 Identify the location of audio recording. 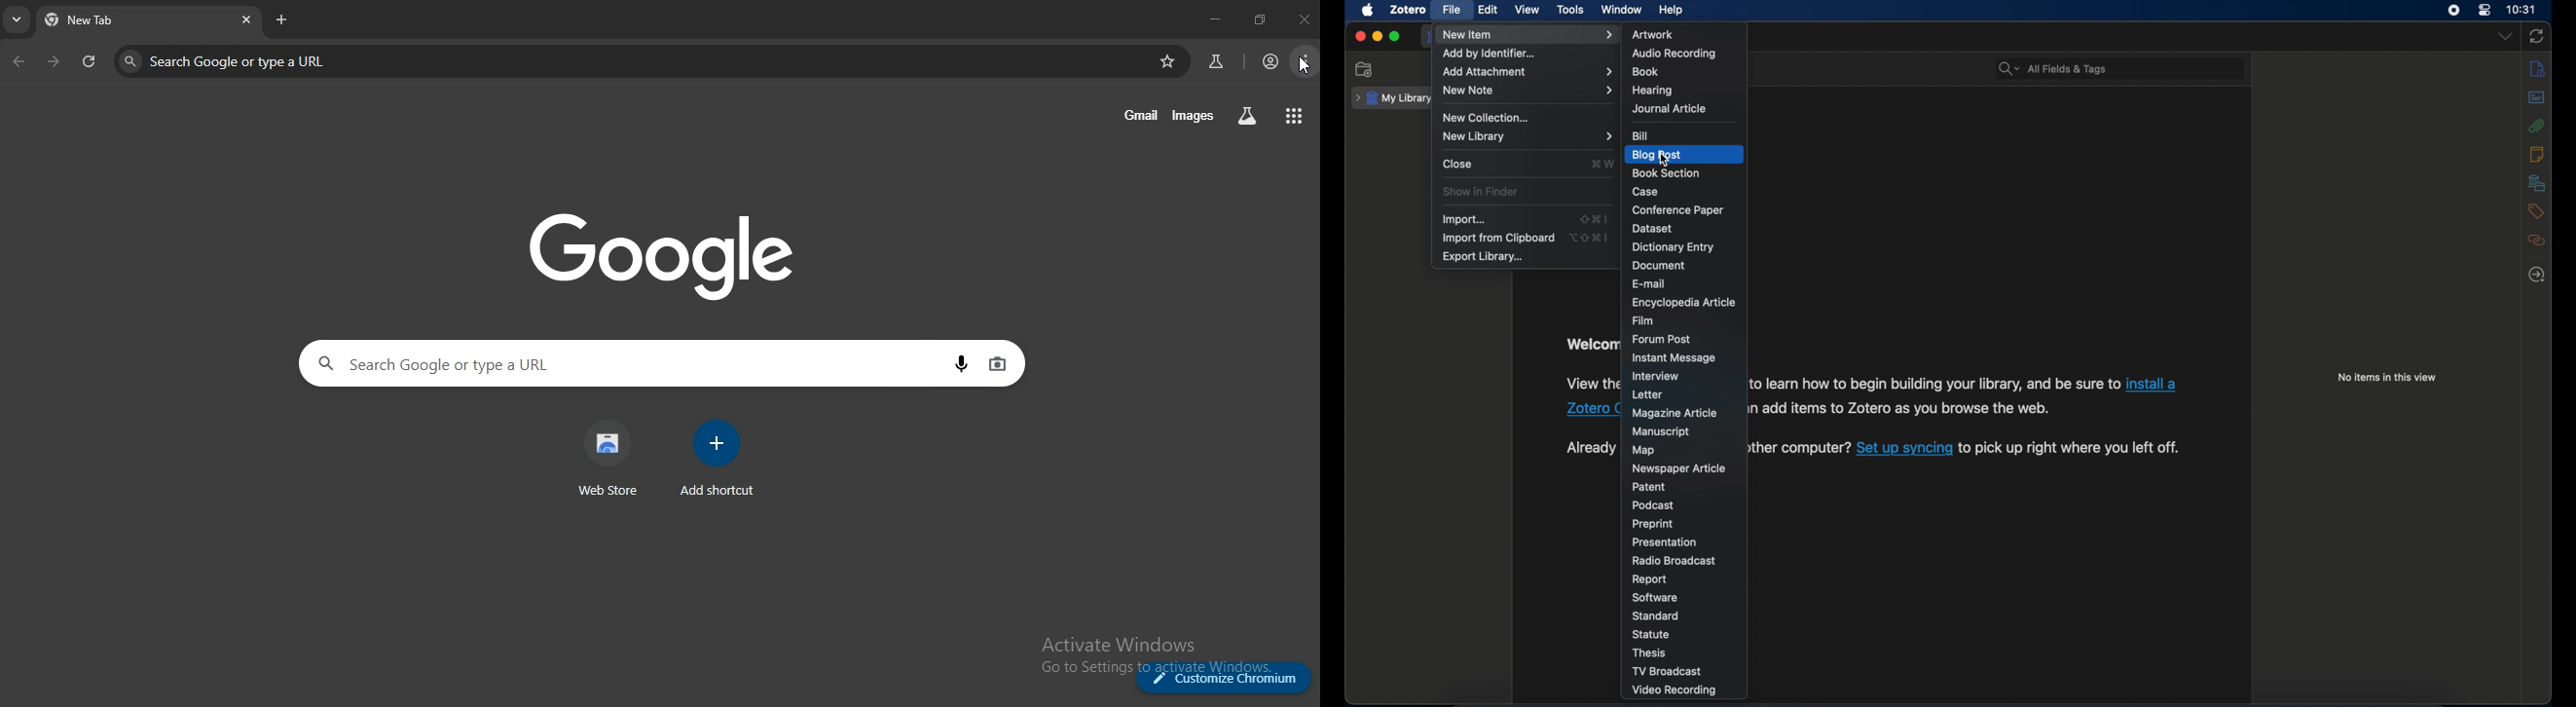
(1674, 53).